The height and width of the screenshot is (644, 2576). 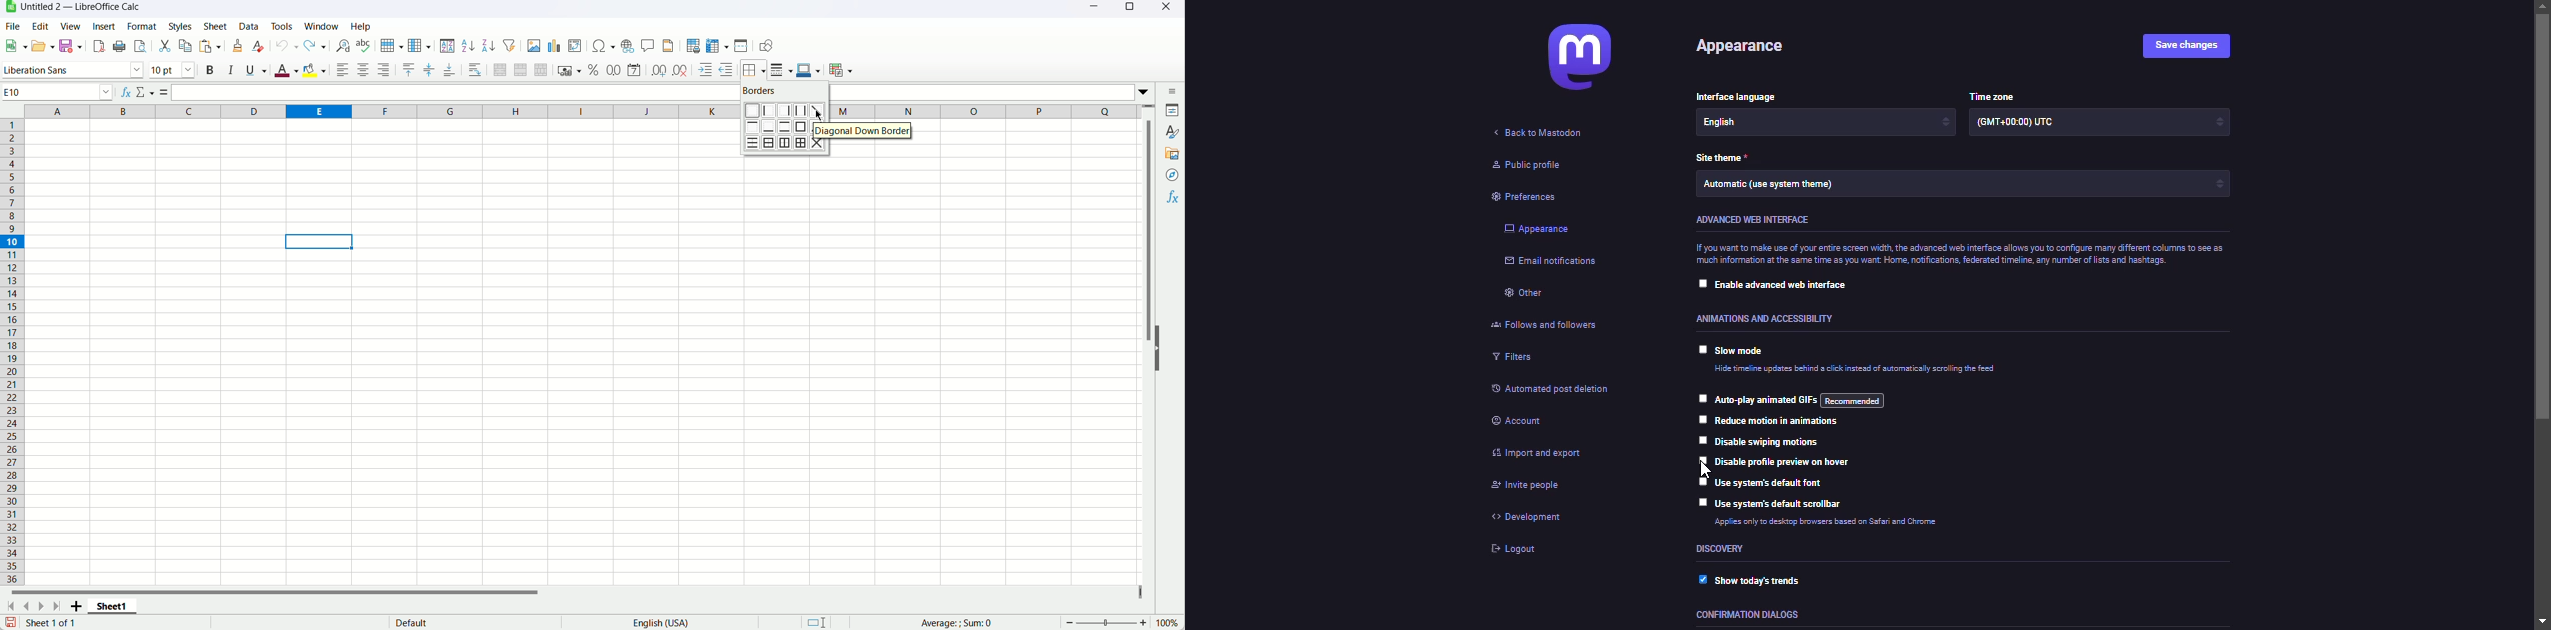 I want to click on info, so click(x=1820, y=524).